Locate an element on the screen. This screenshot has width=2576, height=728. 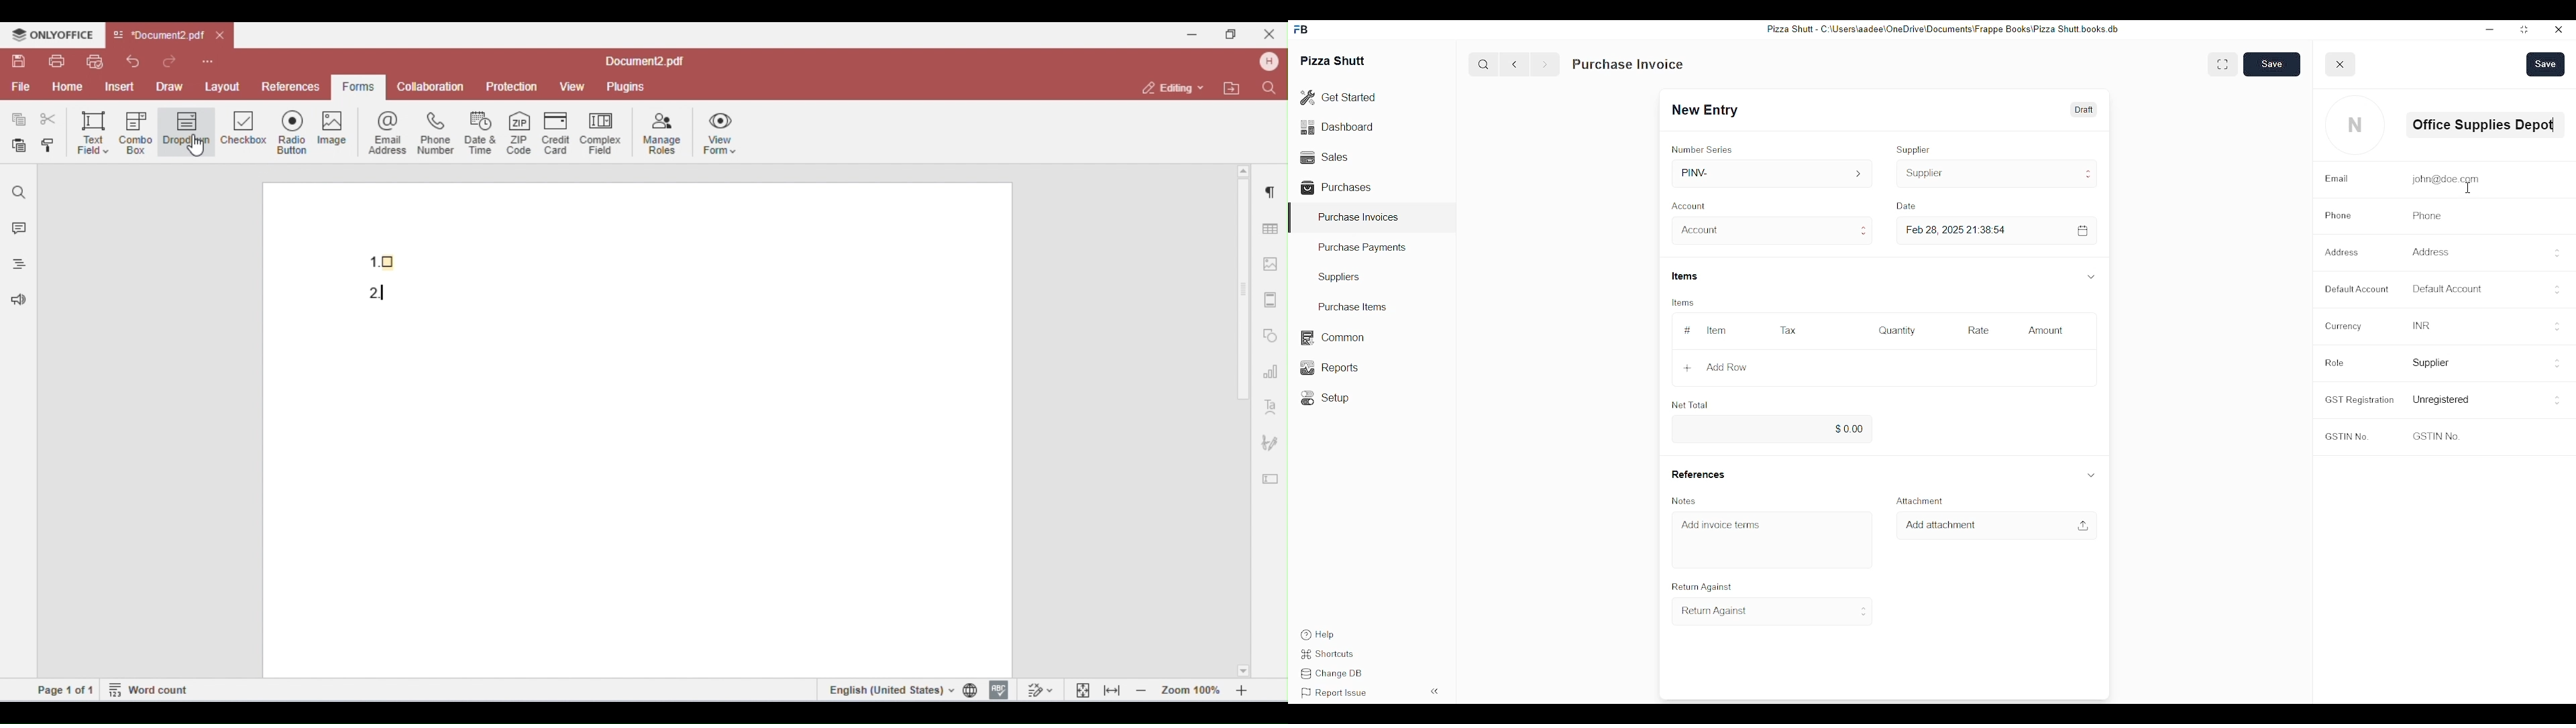
Quantity is located at coordinates (1896, 330).